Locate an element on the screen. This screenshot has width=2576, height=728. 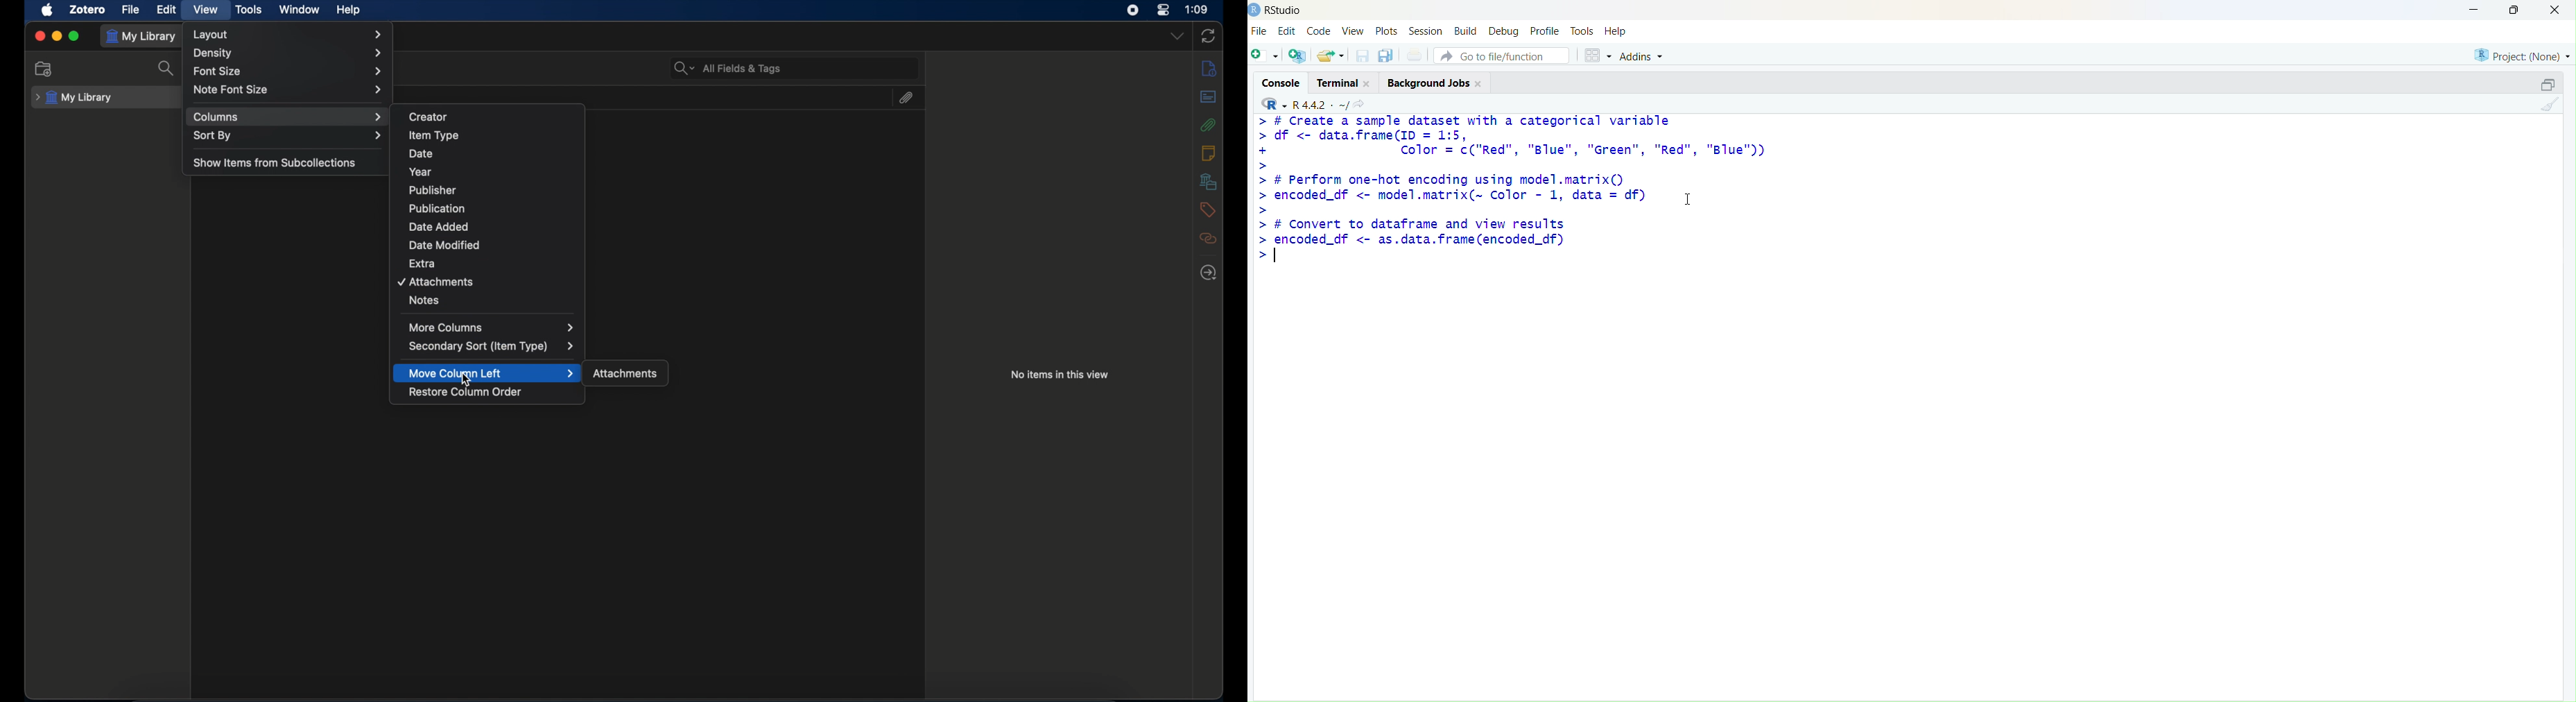
Build  is located at coordinates (1467, 31).